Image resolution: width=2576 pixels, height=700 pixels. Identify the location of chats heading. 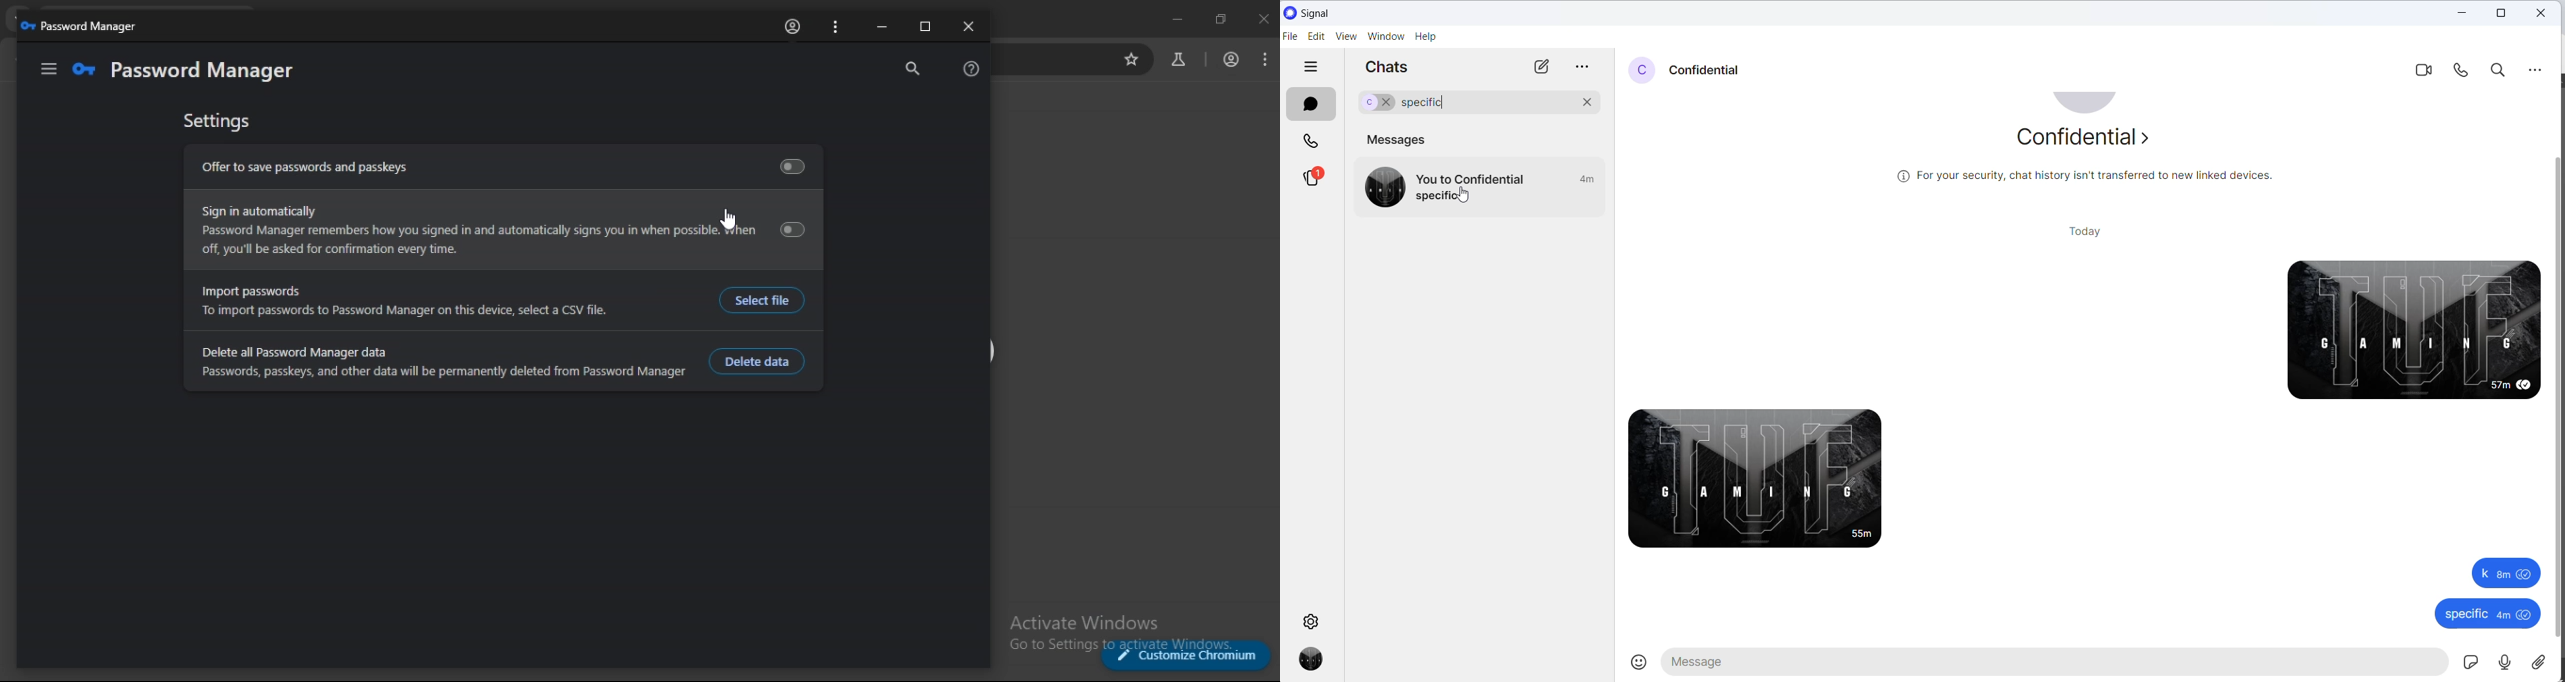
(1393, 71).